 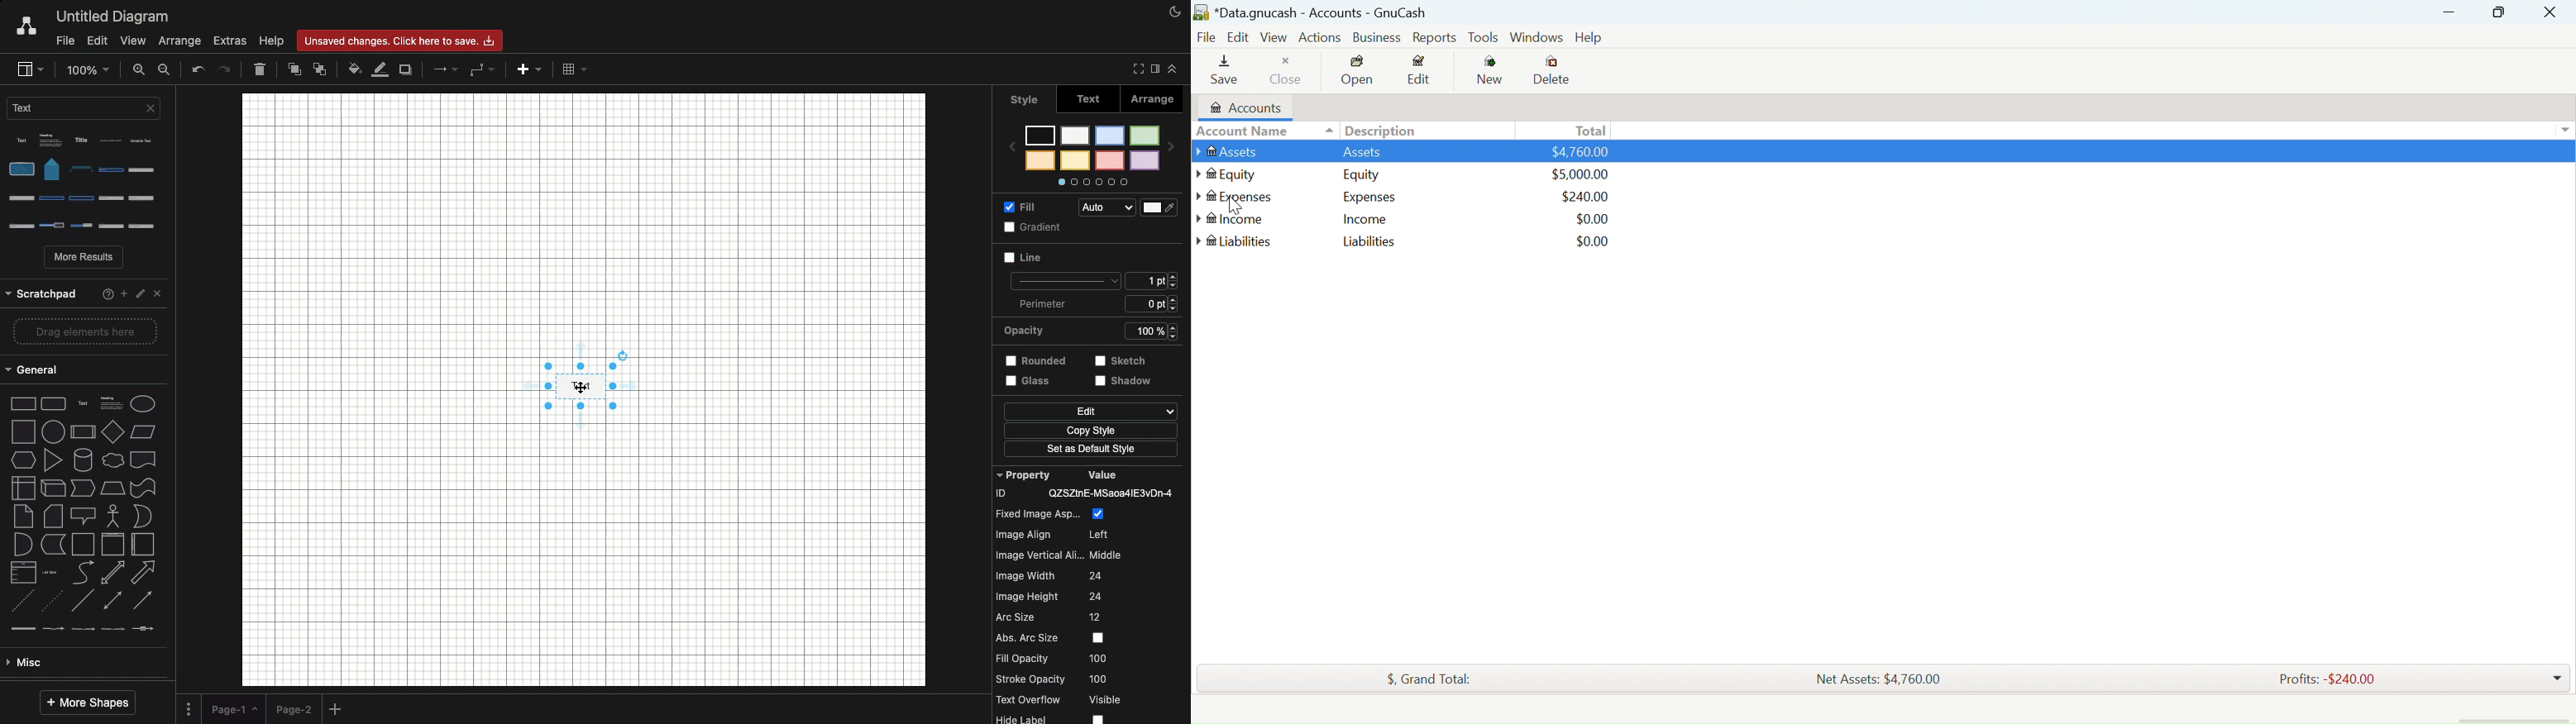 What do you see at coordinates (88, 399) in the screenshot?
I see `shapes` at bounding box center [88, 399].